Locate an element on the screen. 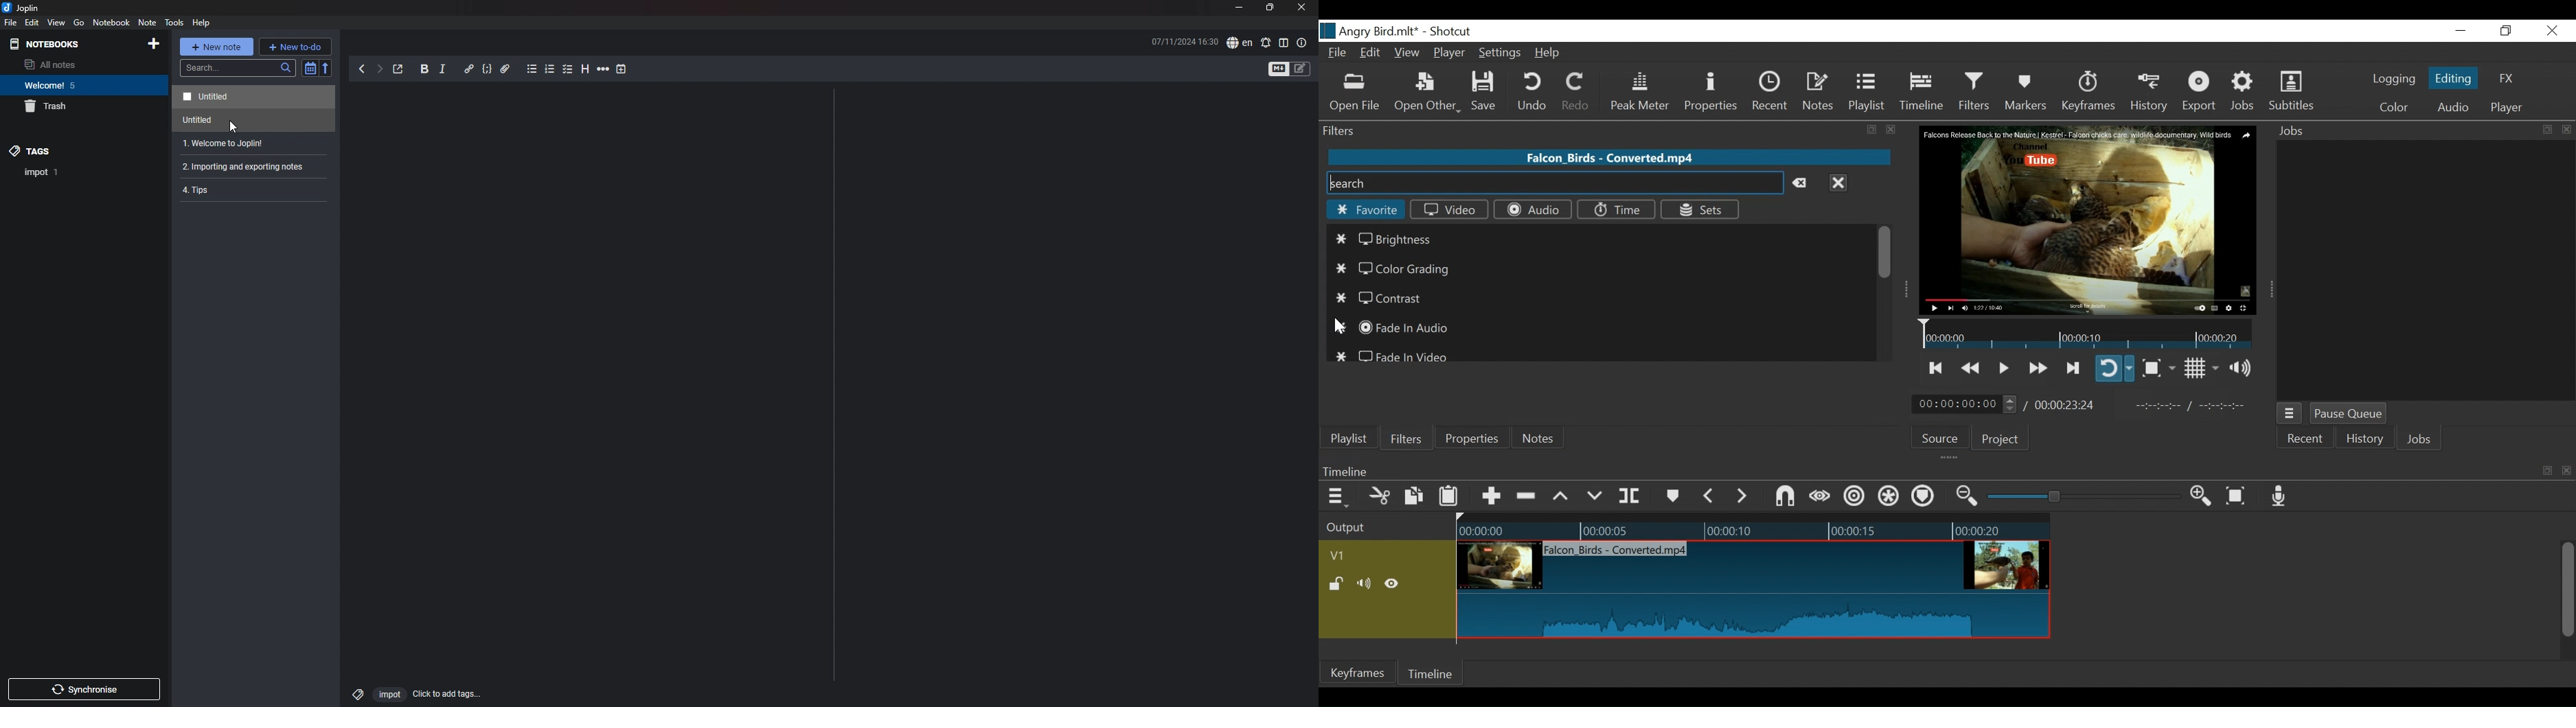  Overwrite is located at coordinates (1595, 496).